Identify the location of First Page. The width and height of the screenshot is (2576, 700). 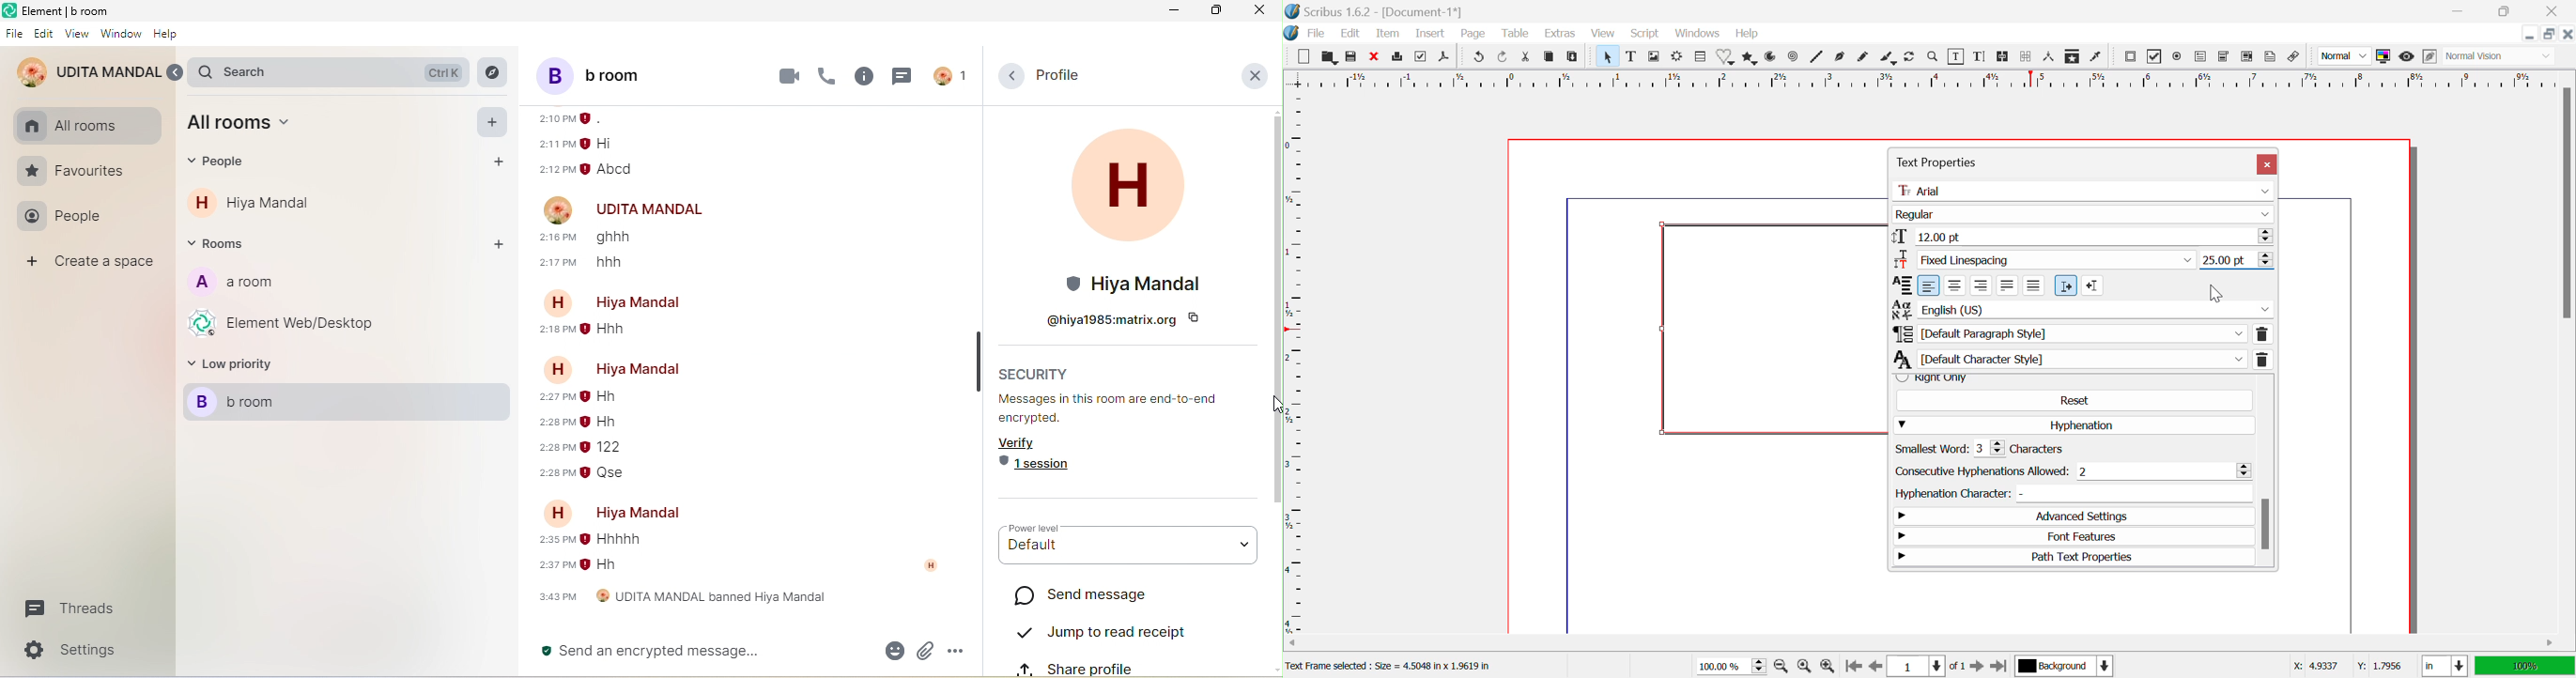
(1853, 666).